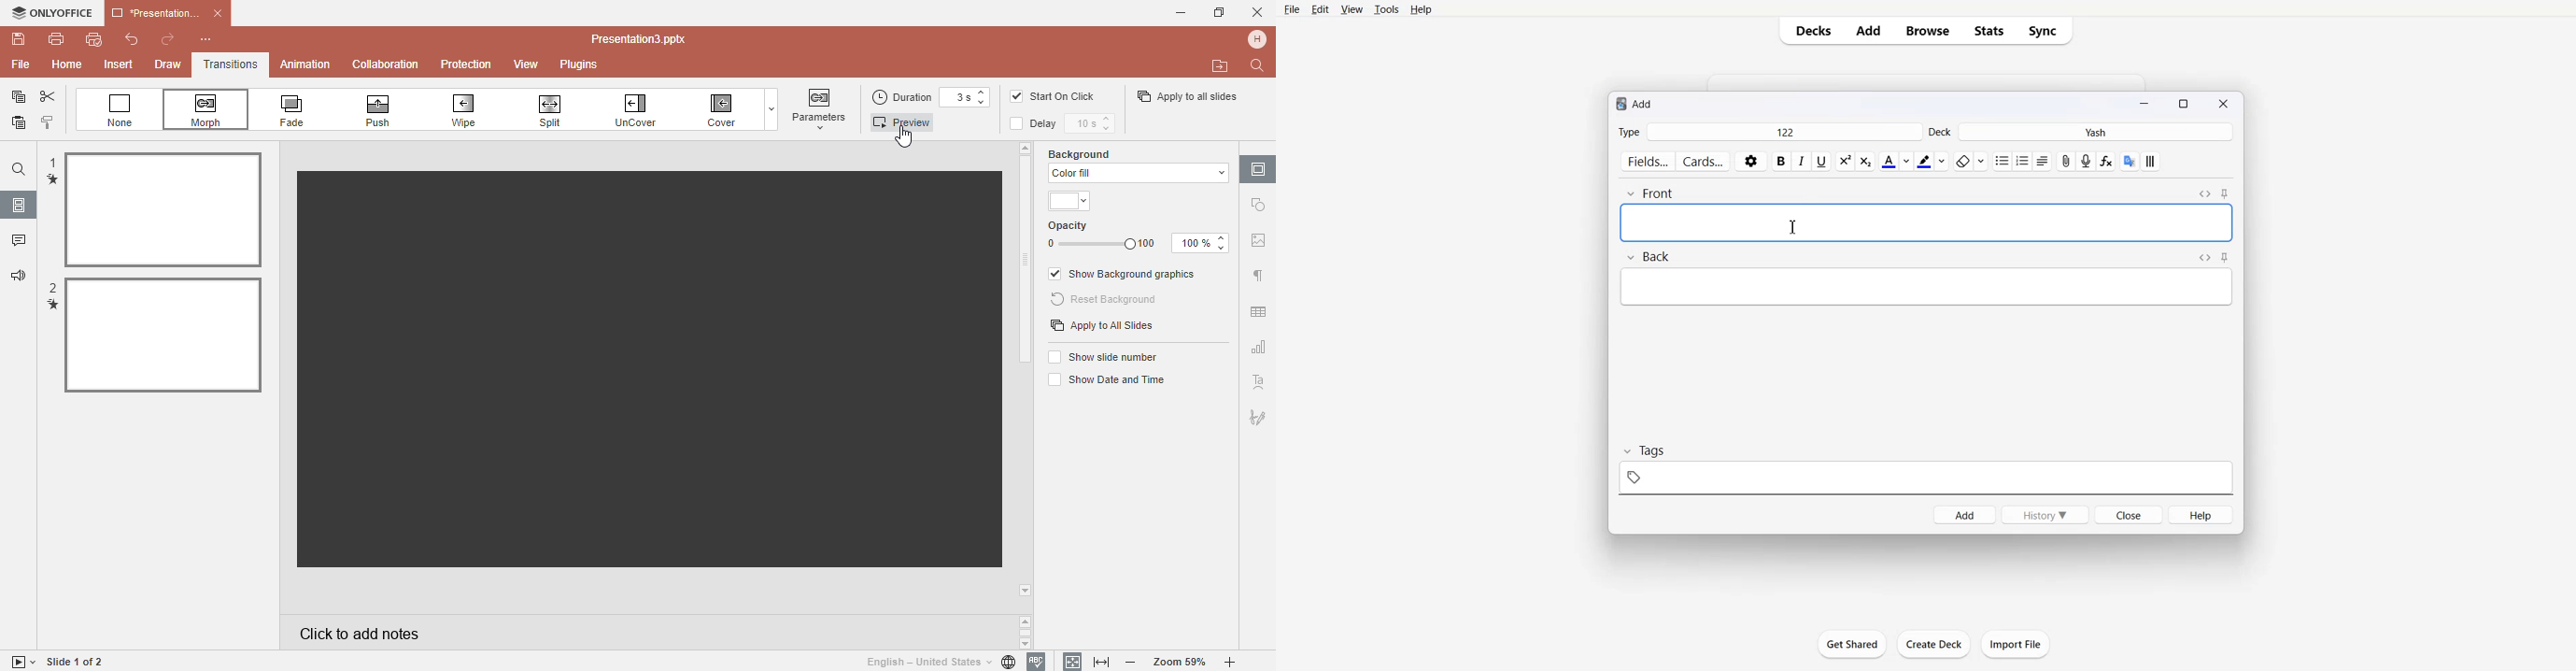 The image size is (2576, 672). I want to click on Dropdown, so click(769, 109).